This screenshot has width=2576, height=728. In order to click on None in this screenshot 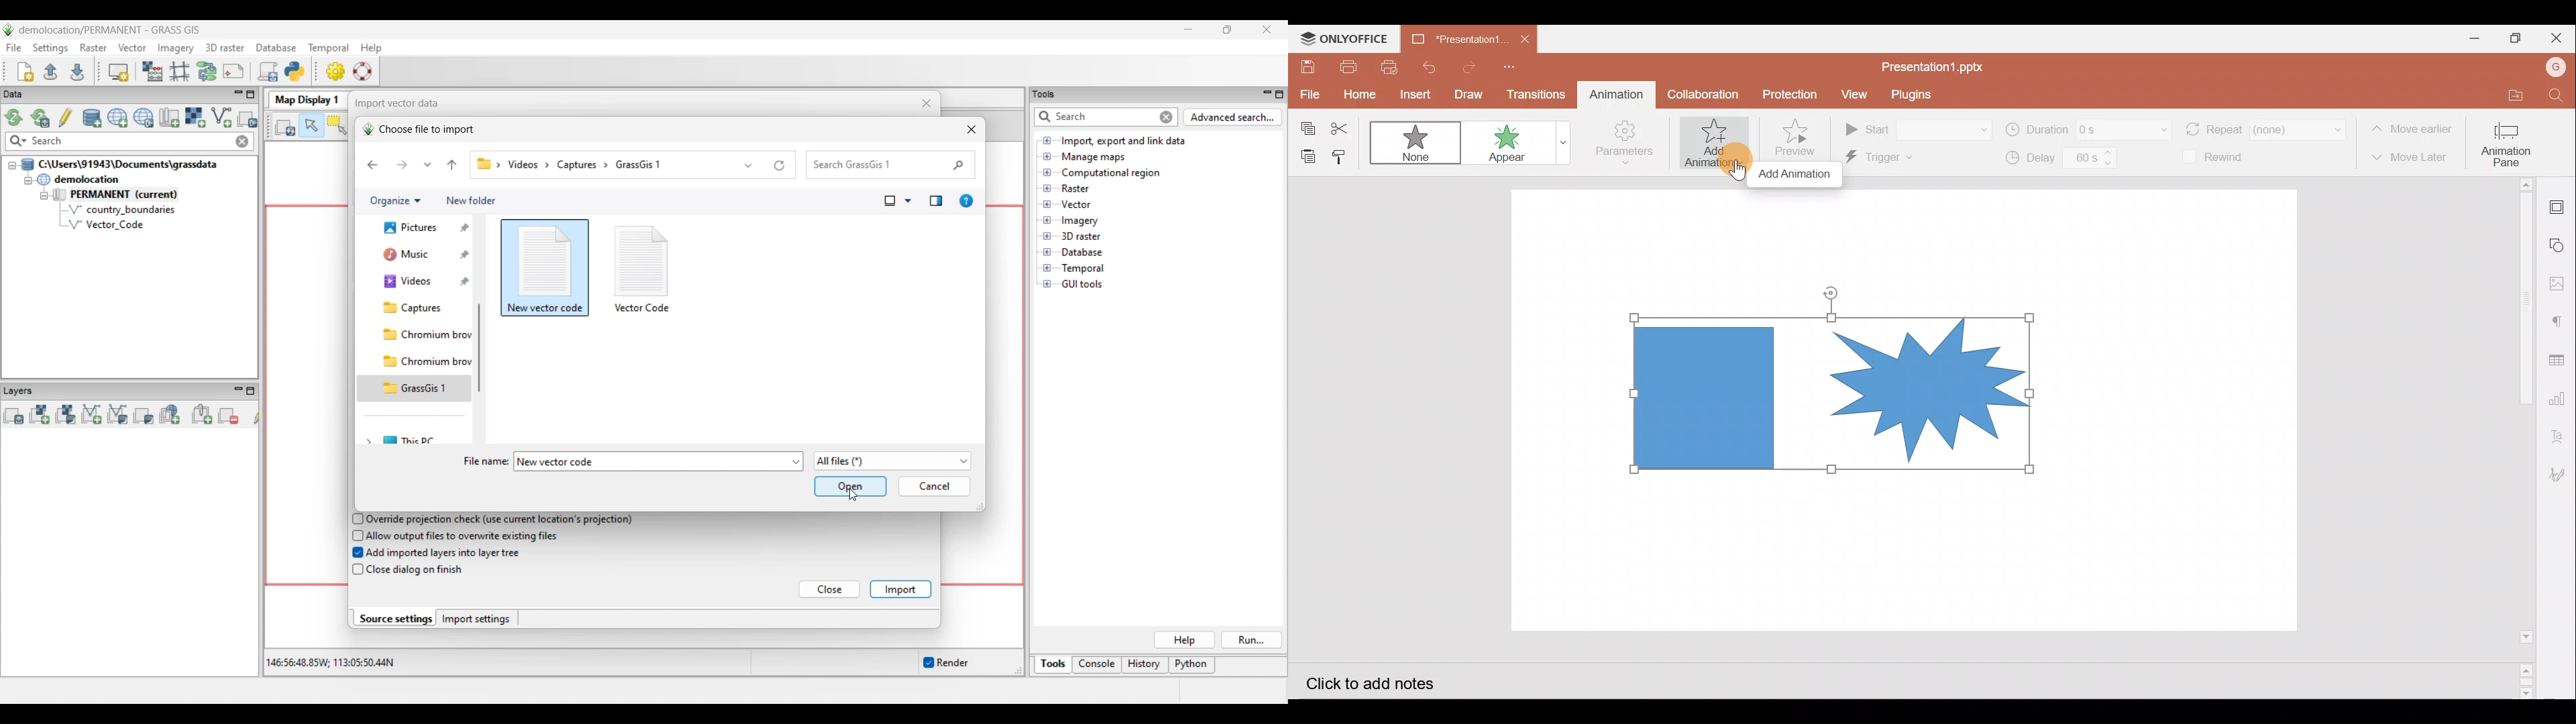, I will do `click(1417, 144)`.